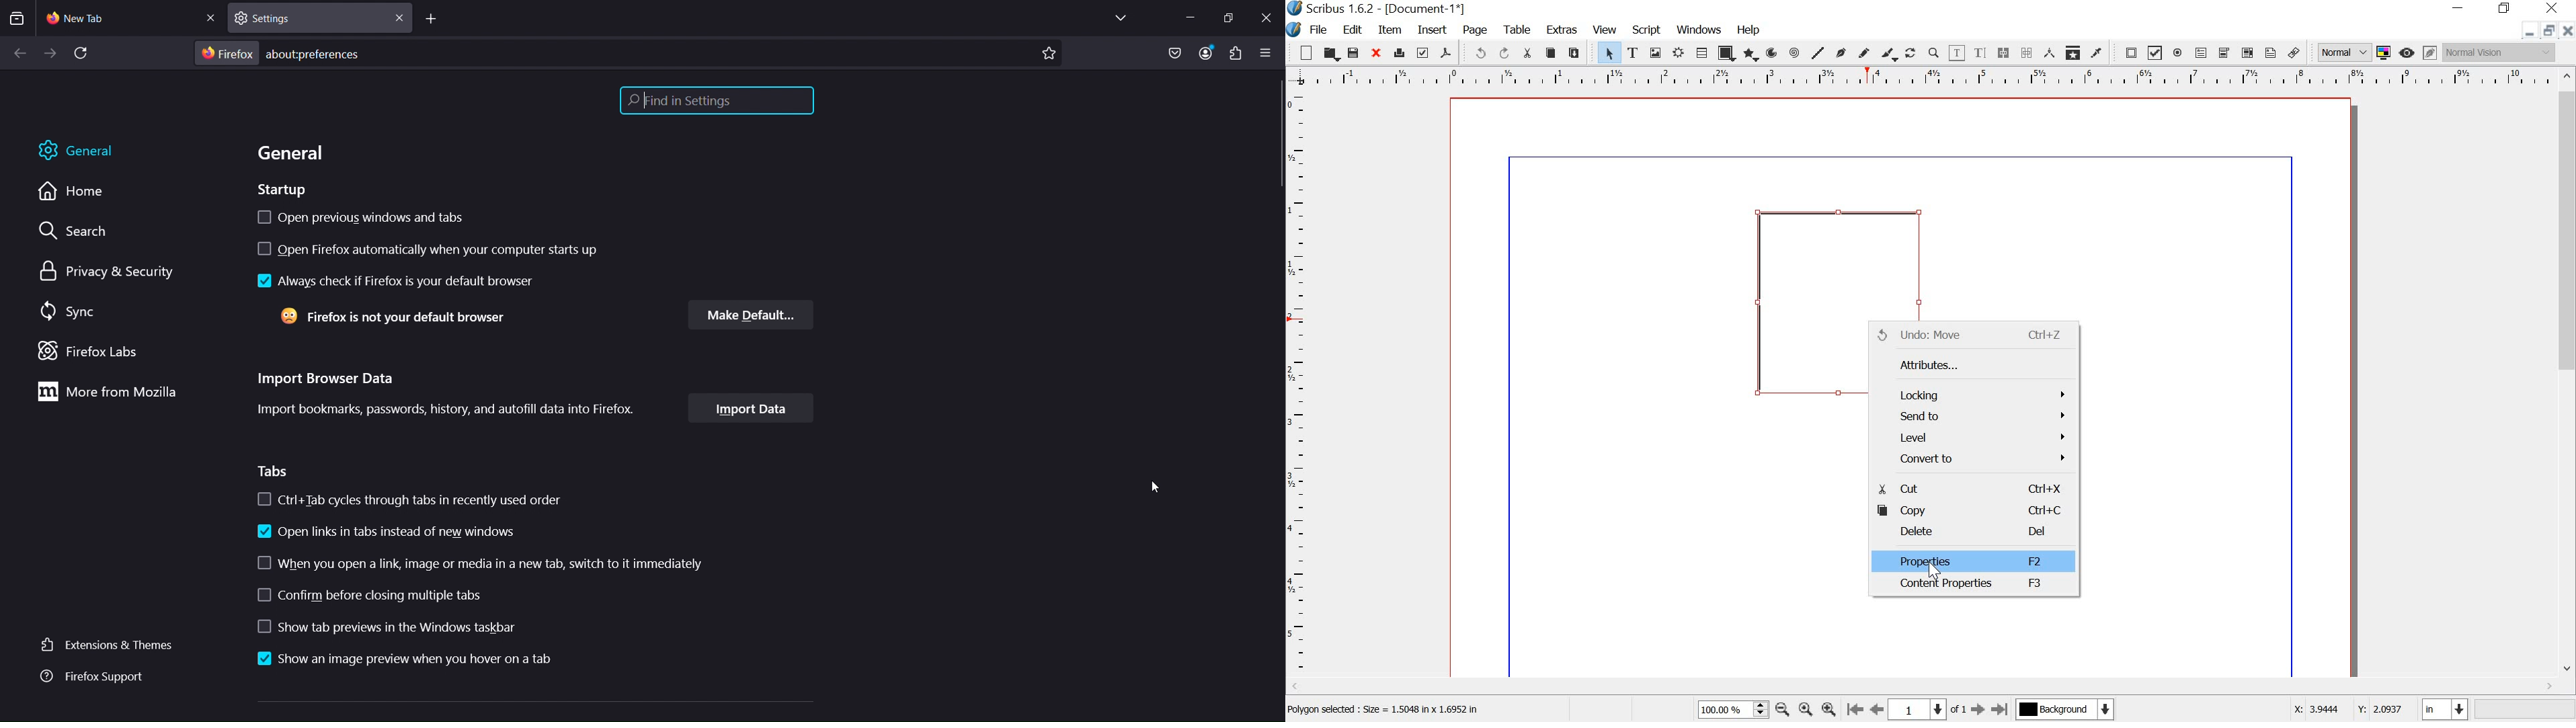  Describe the element at coordinates (2127, 54) in the screenshot. I see `pdf push button` at that location.